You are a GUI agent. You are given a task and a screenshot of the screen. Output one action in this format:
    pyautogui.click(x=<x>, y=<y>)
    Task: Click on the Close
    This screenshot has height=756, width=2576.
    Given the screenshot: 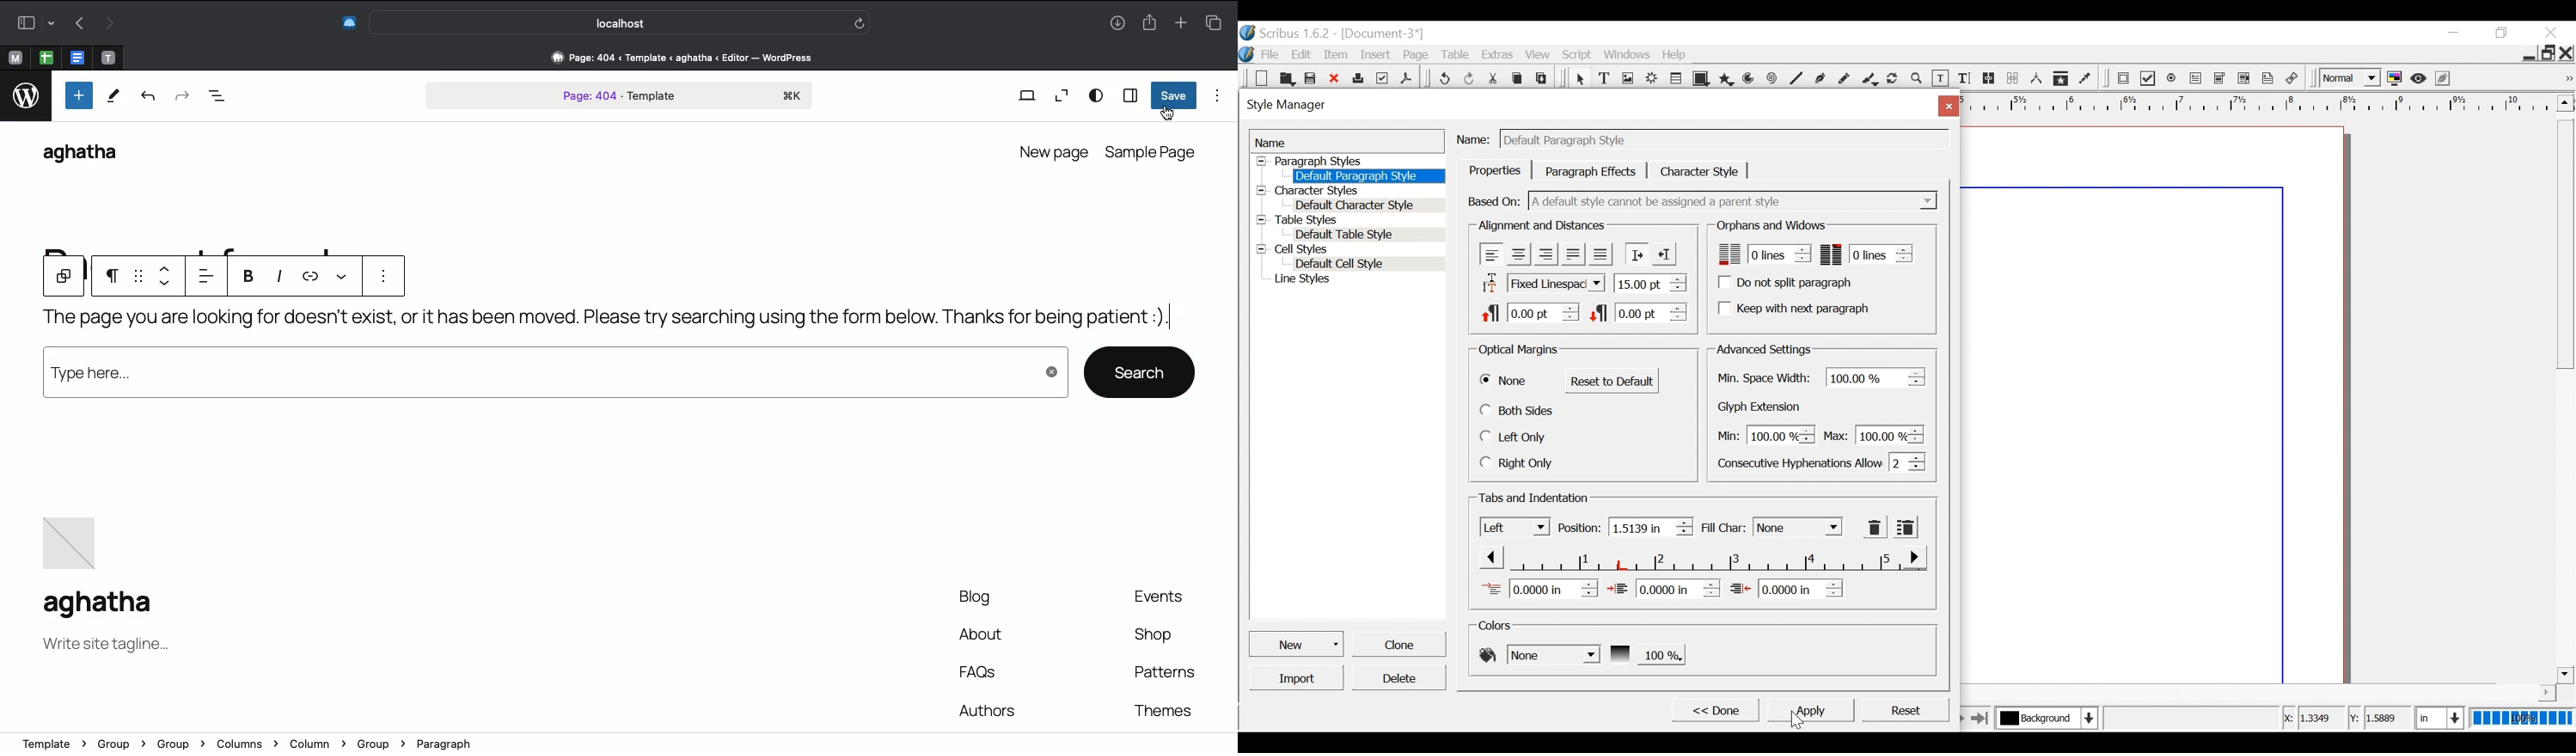 What is the action you would take?
    pyautogui.click(x=1335, y=78)
    